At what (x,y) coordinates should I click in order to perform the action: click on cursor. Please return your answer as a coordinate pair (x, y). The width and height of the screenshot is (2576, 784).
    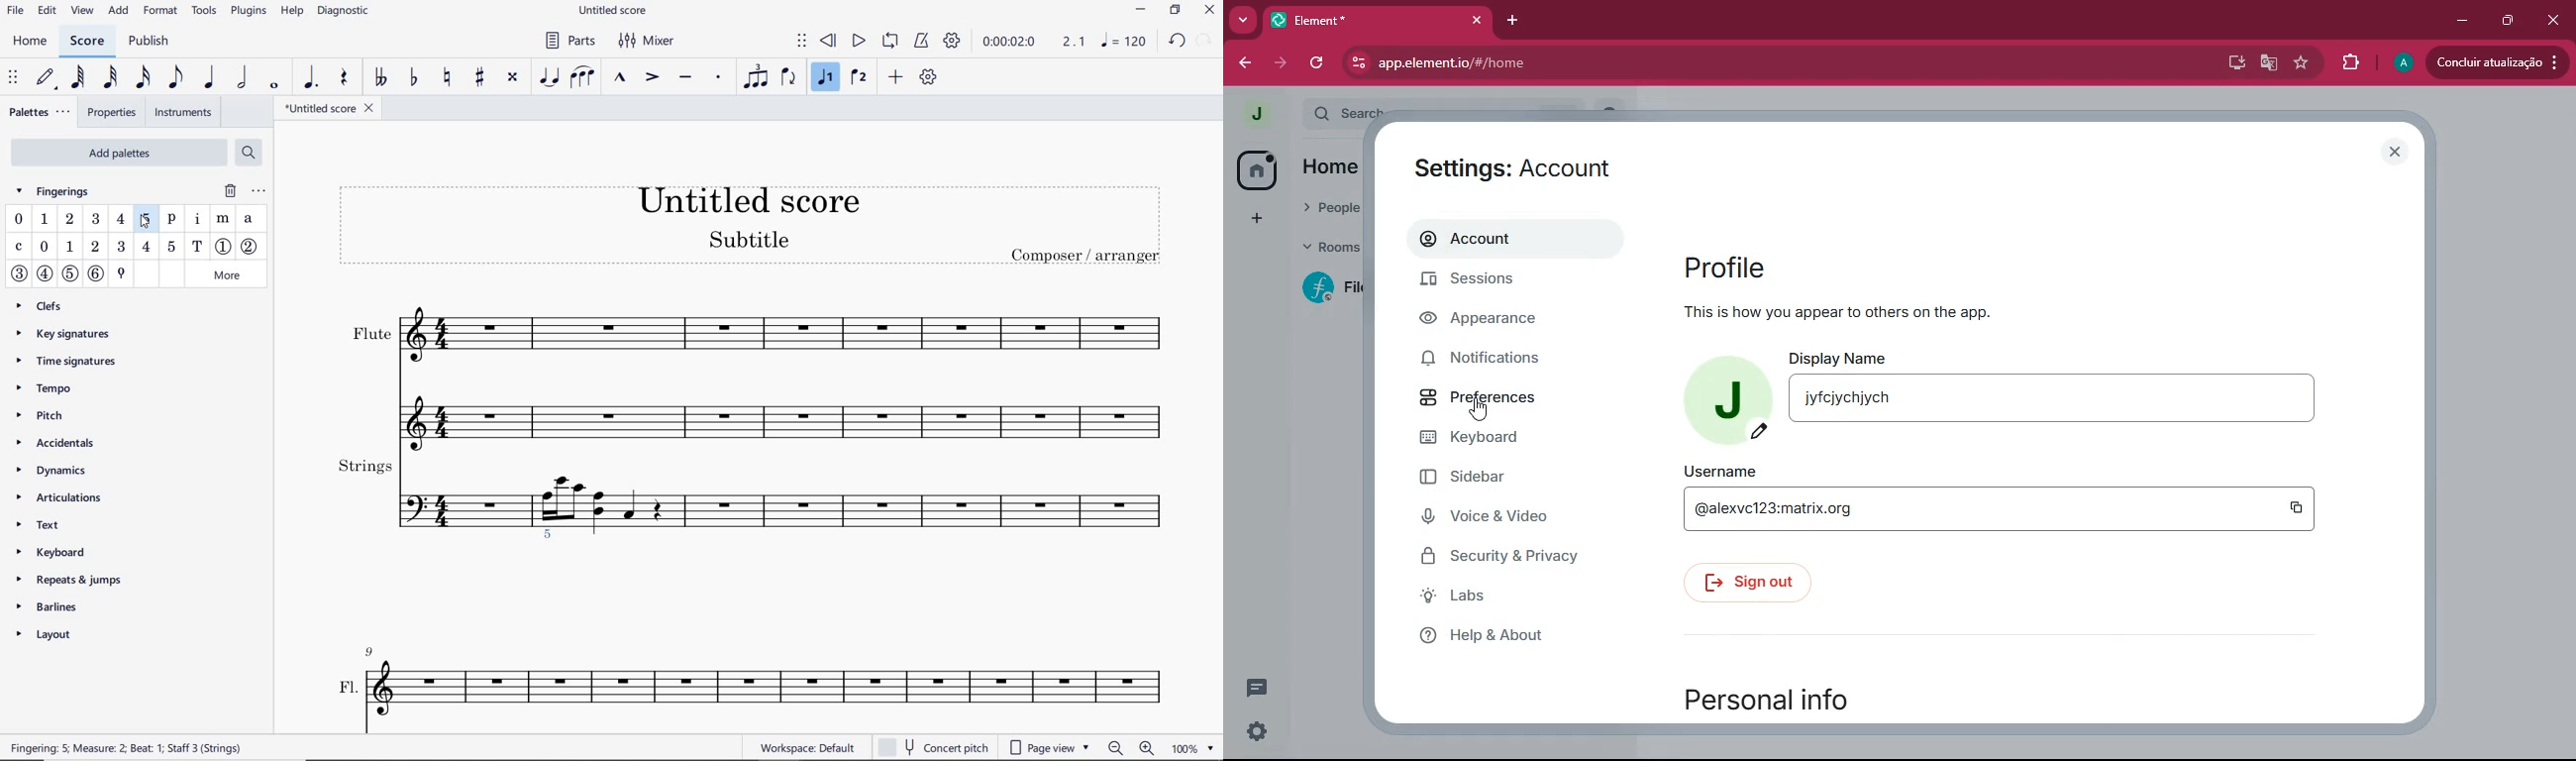
    Looking at the image, I should click on (146, 218).